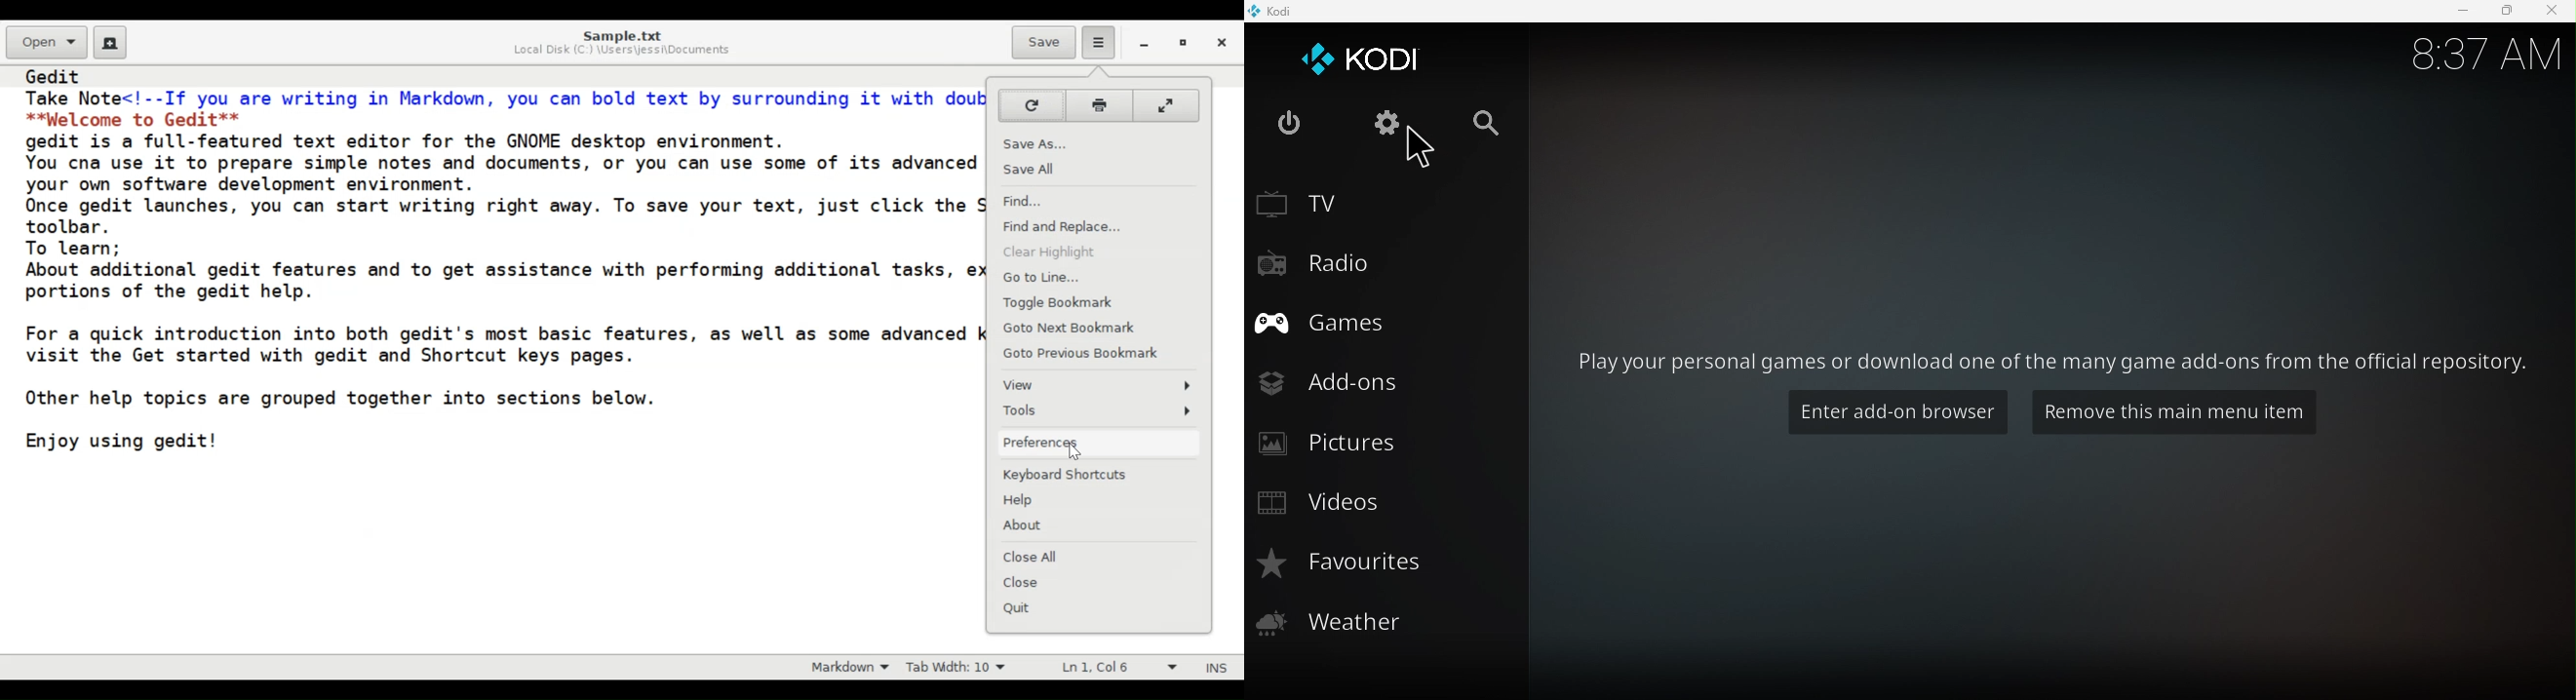  I want to click on Gedit

Take Note<!--If you are writing in Markdown, you can bold text by surrounding it with double asterisks:-->
**Welcome to Gedit**

gedit is a full-featured text editor for the GNOME desktop environment.

You cna use it to prepare simple notes and documents, or you can use some of its advanced features, making it
your own software development environment.

Once gedit launches, you can start writing right away. To save your text, just click the Save icon in the gedit
toolbar.

To learn;

About additional gedit features and to get assistance with performing additional tasks, explore the other
portions of the gedit help.

For a quick introduction into both gedit's most basic features, as well as some advanced keyboard shortcuts,
visit the Get started with gedit and Shortcut keys pages.

Other help topics are grouped together into sections below.

Enjoy using gedit!, so click(499, 268).